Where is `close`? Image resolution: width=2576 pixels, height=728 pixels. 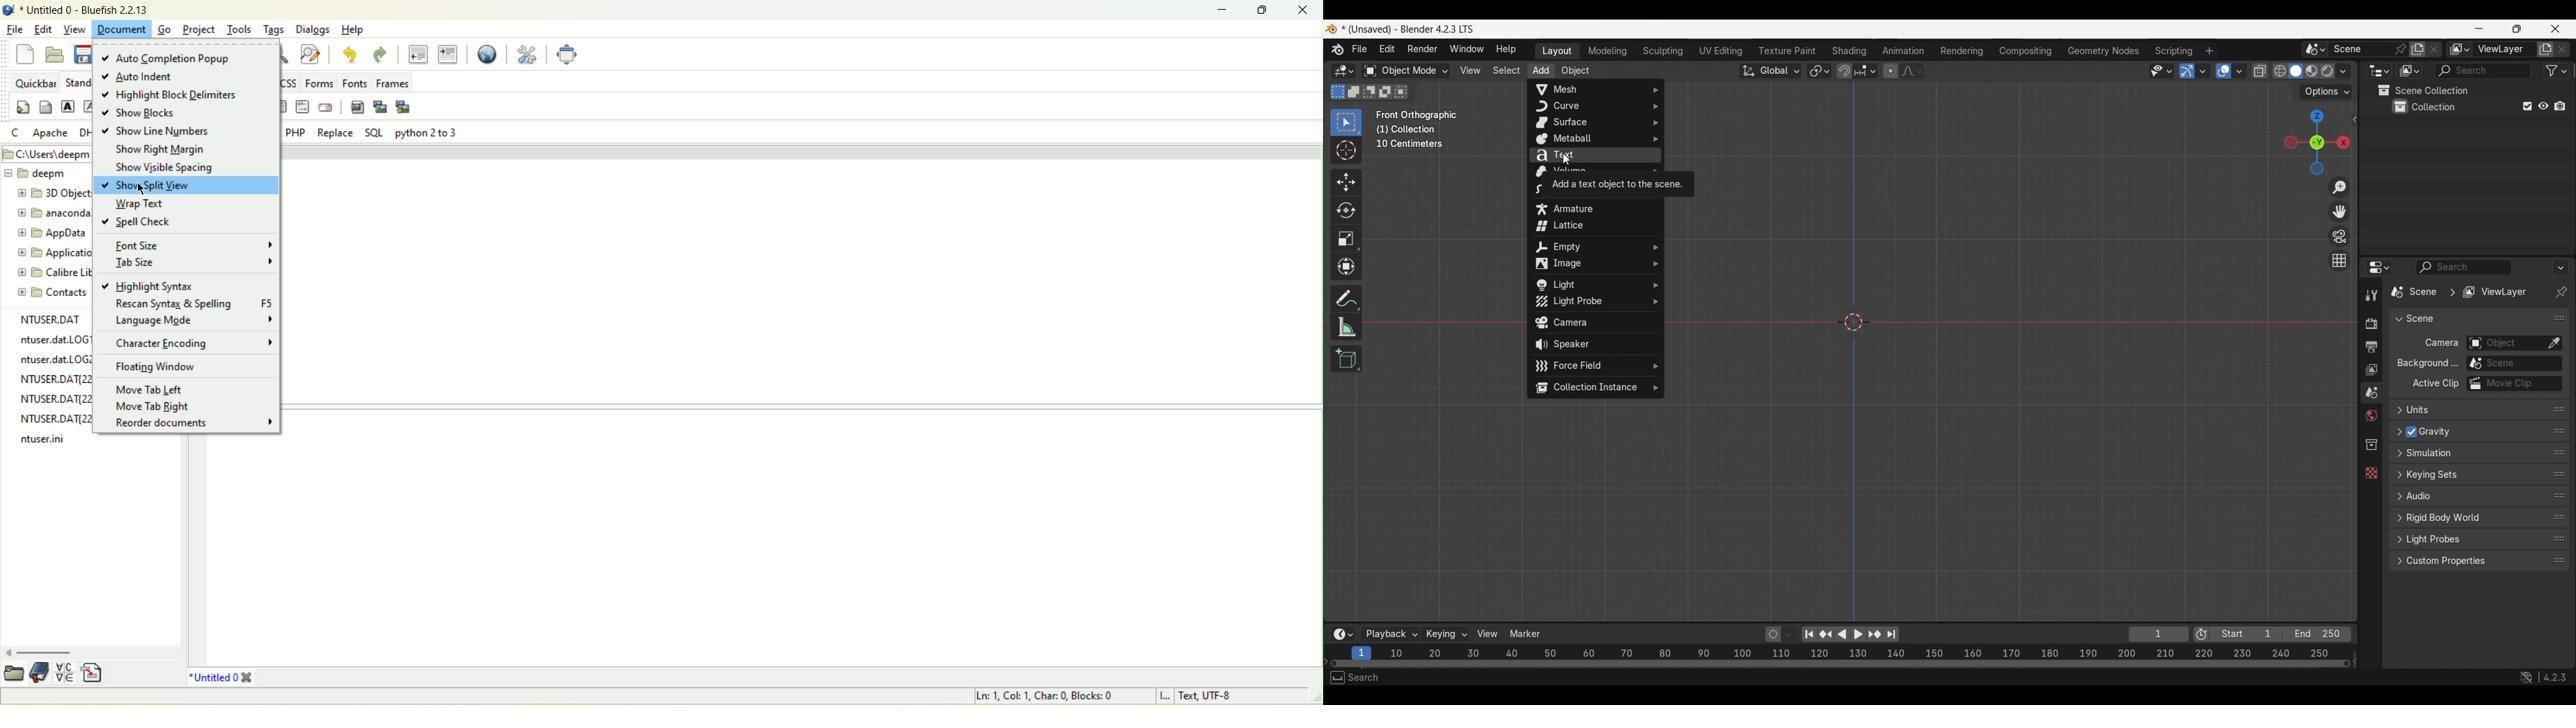
close is located at coordinates (248, 677).